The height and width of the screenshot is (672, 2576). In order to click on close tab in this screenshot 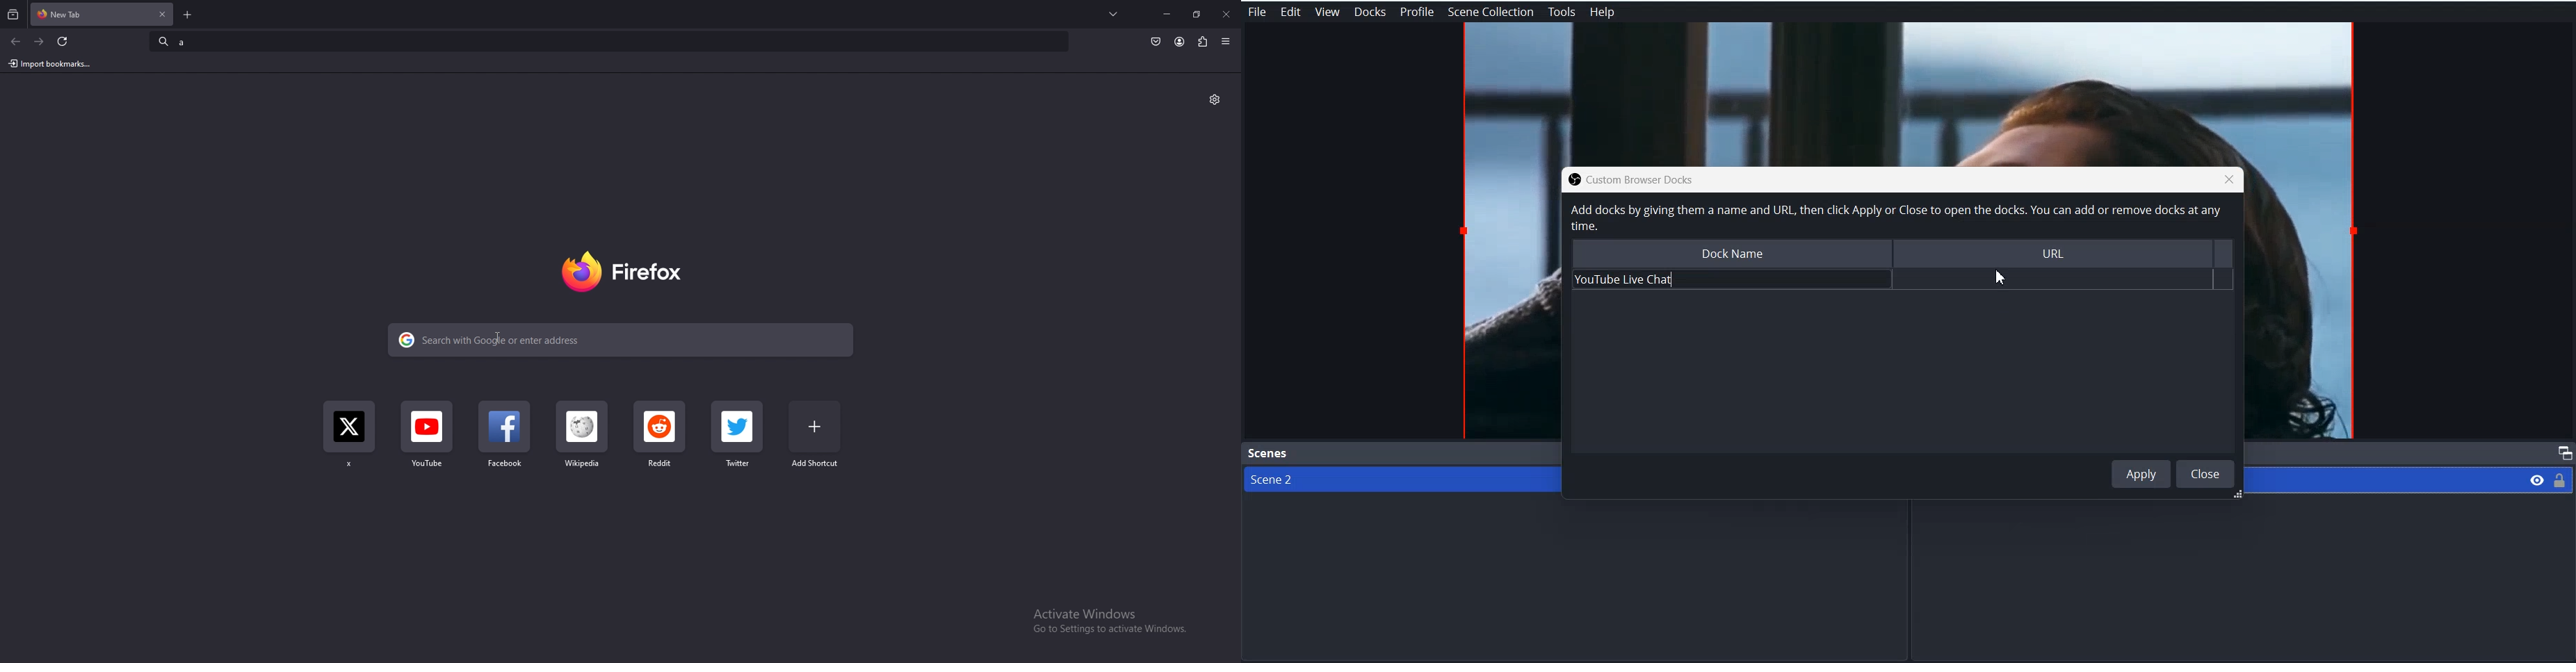, I will do `click(162, 14)`.